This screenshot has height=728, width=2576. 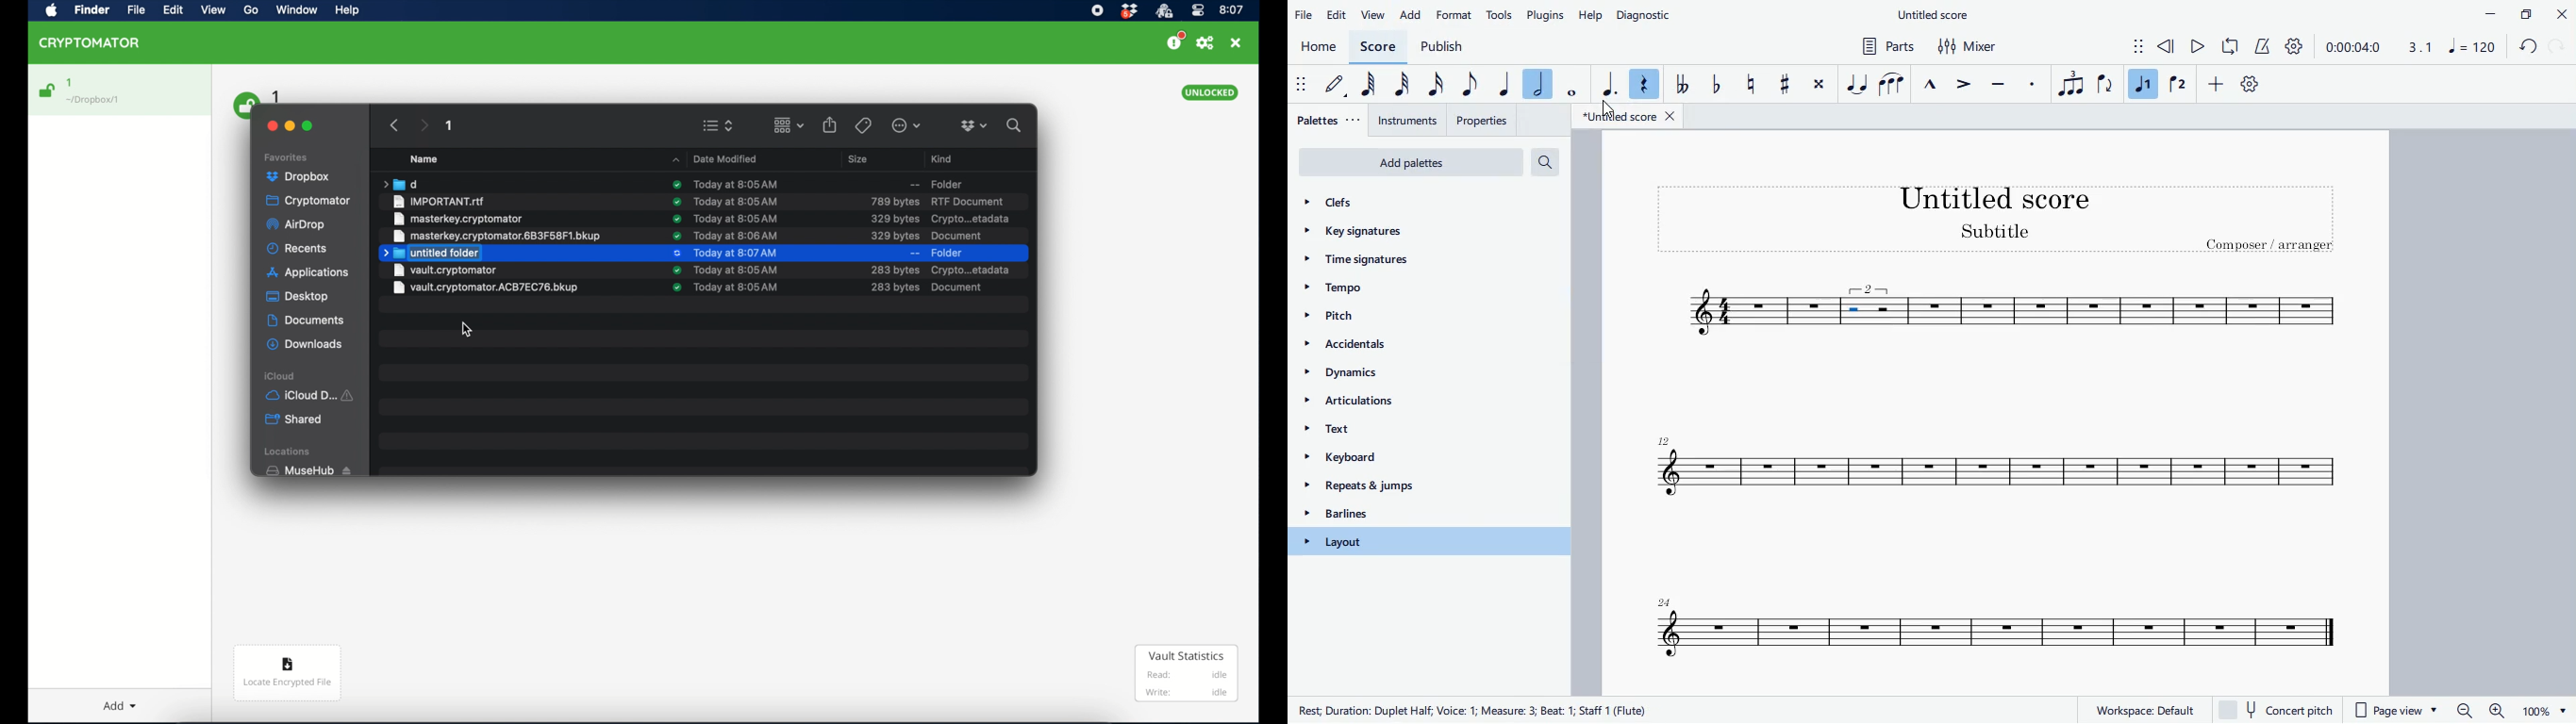 I want to click on folder, so click(x=399, y=184).